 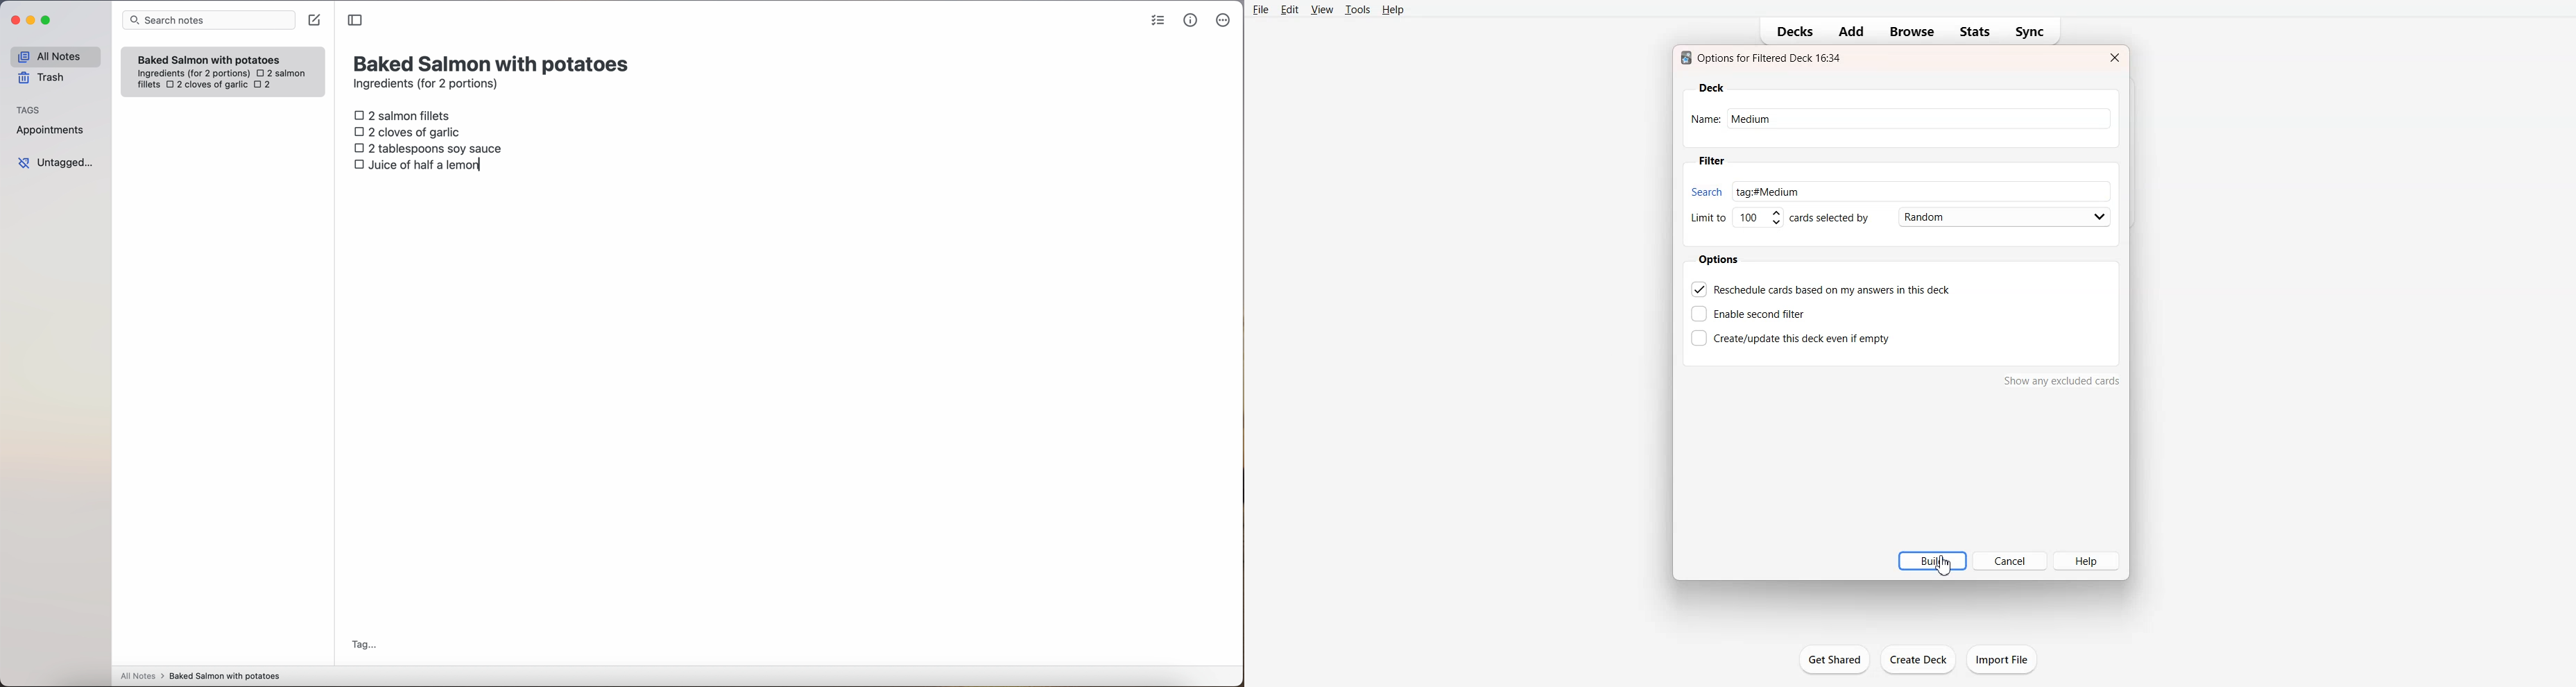 I want to click on get shared, so click(x=1837, y=661).